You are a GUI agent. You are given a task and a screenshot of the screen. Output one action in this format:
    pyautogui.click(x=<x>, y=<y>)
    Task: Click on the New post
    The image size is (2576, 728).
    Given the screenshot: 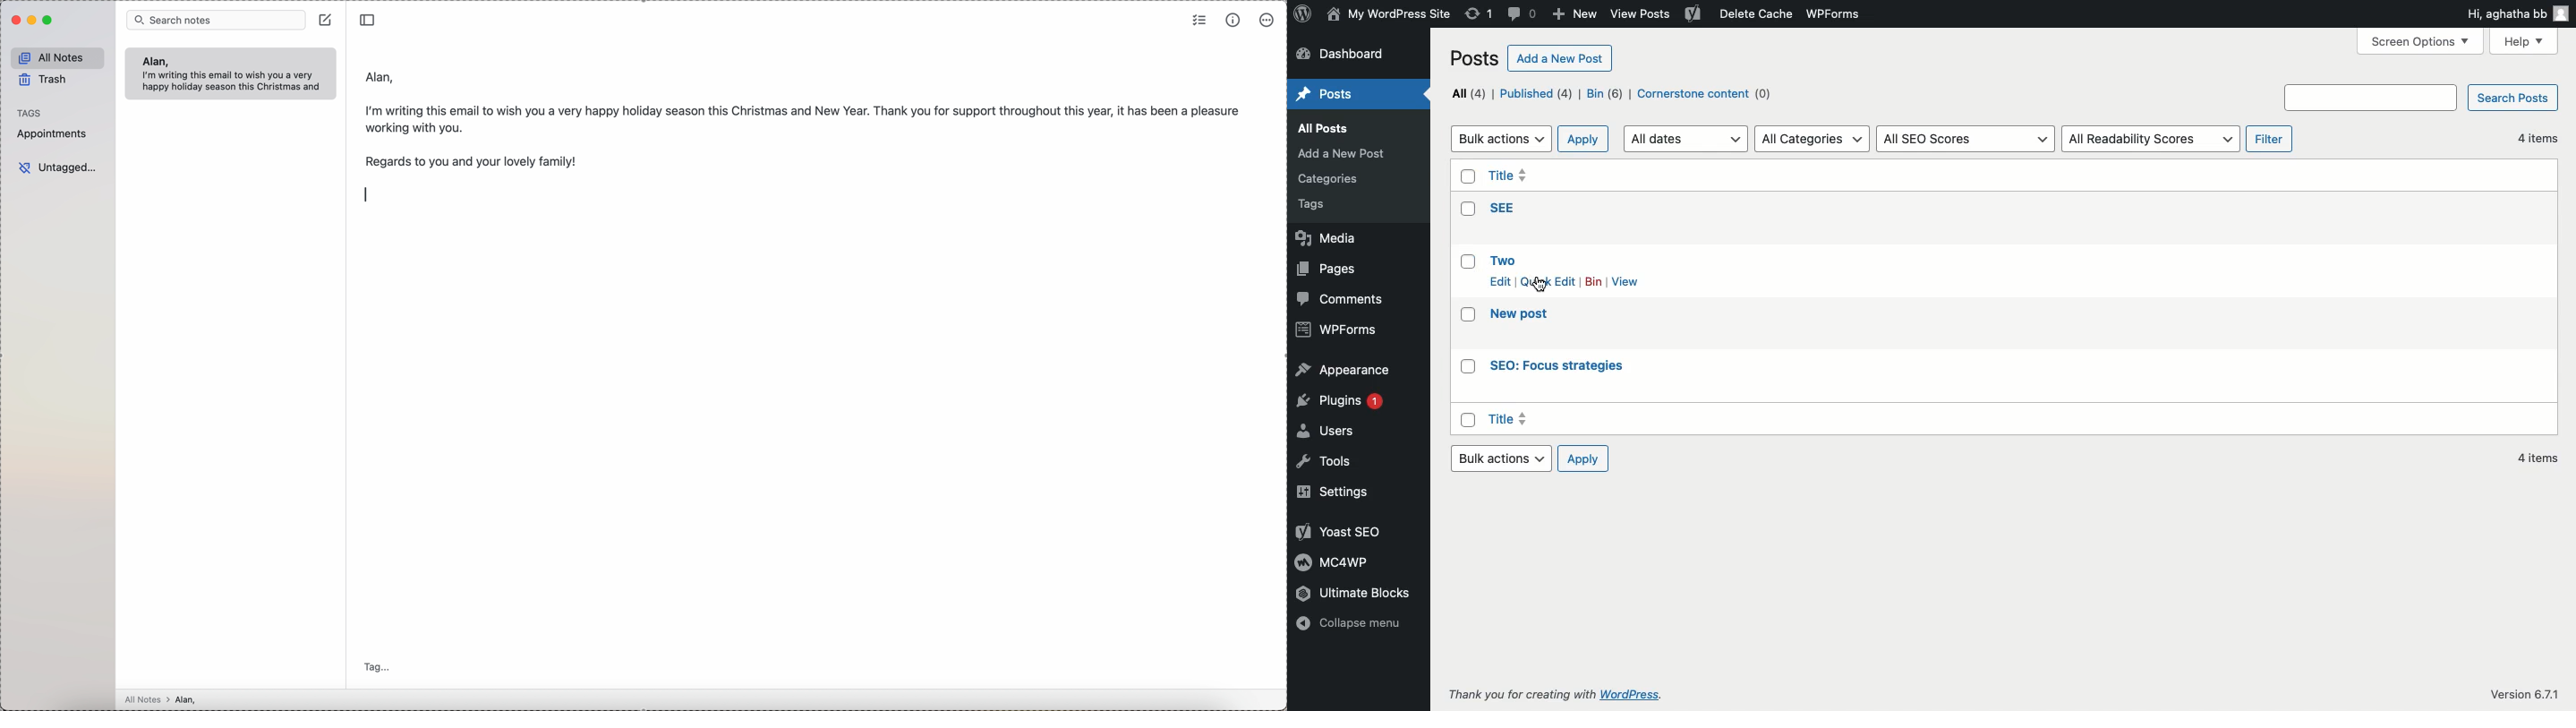 What is the action you would take?
    pyautogui.click(x=1523, y=315)
    